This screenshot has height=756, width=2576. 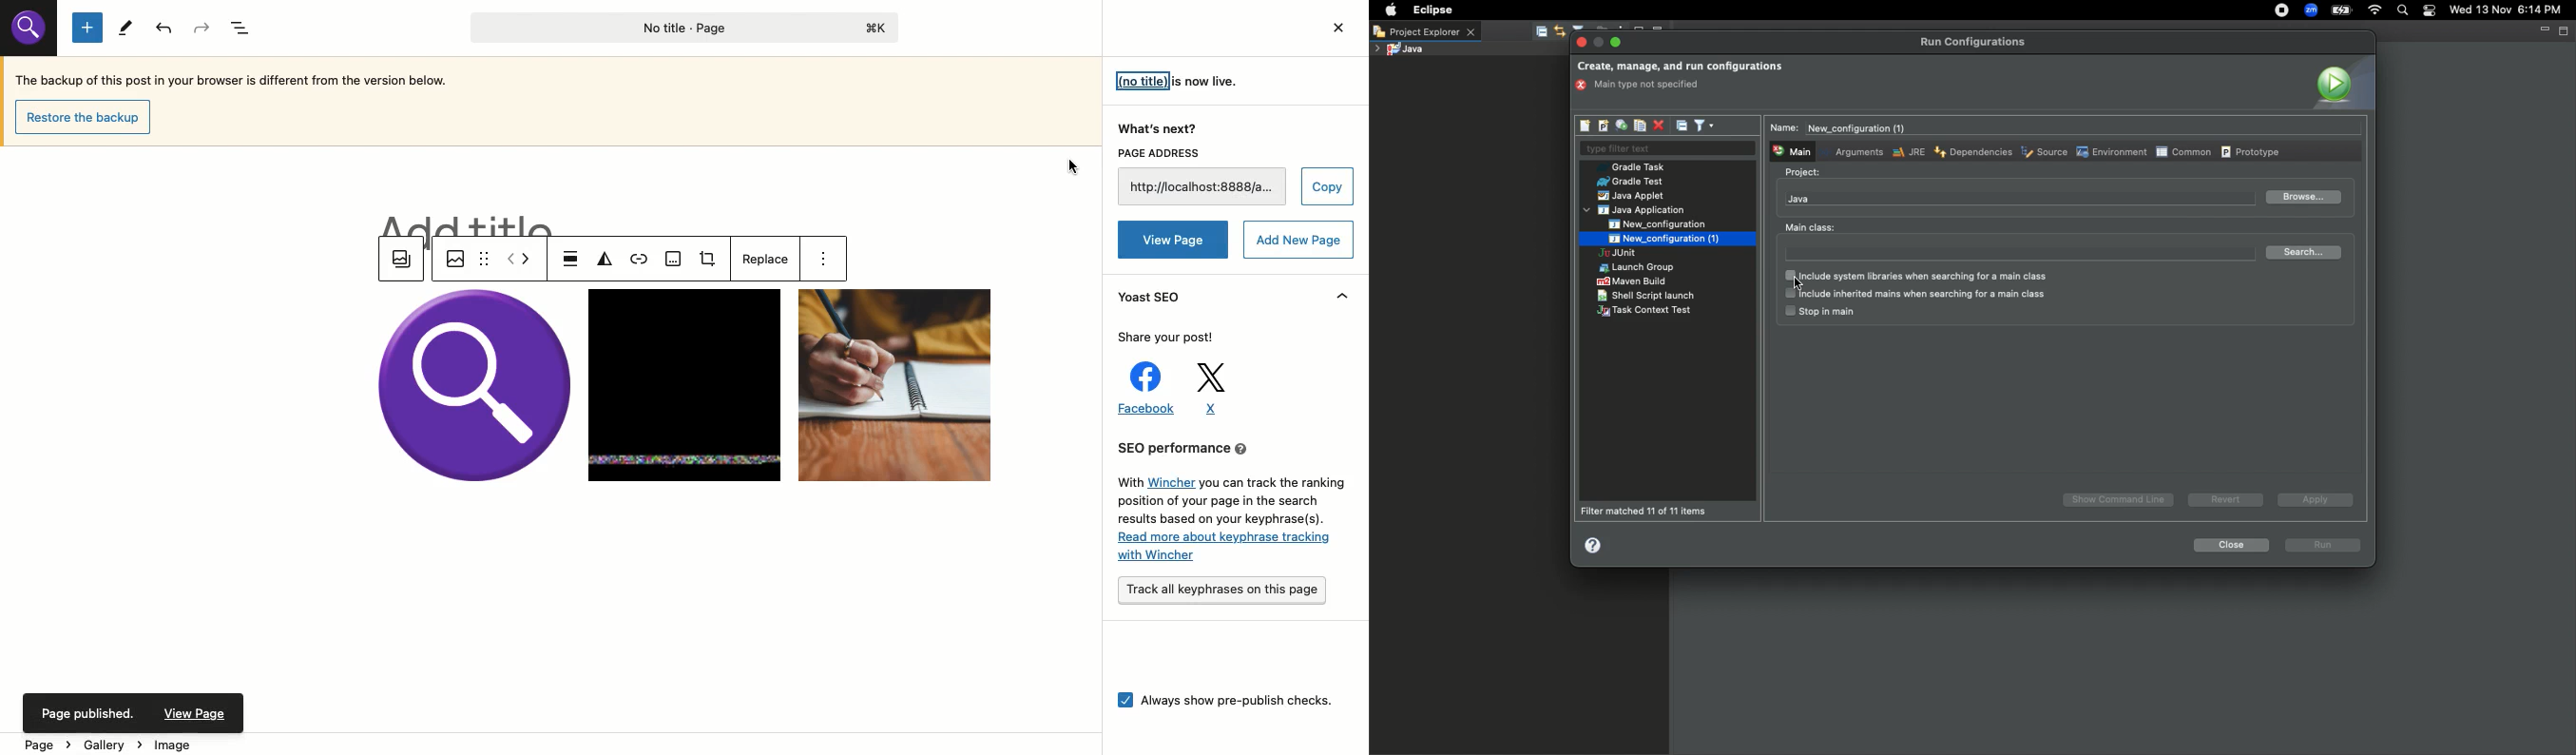 What do you see at coordinates (1225, 590) in the screenshot?
I see `Track key phrases` at bounding box center [1225, 590].